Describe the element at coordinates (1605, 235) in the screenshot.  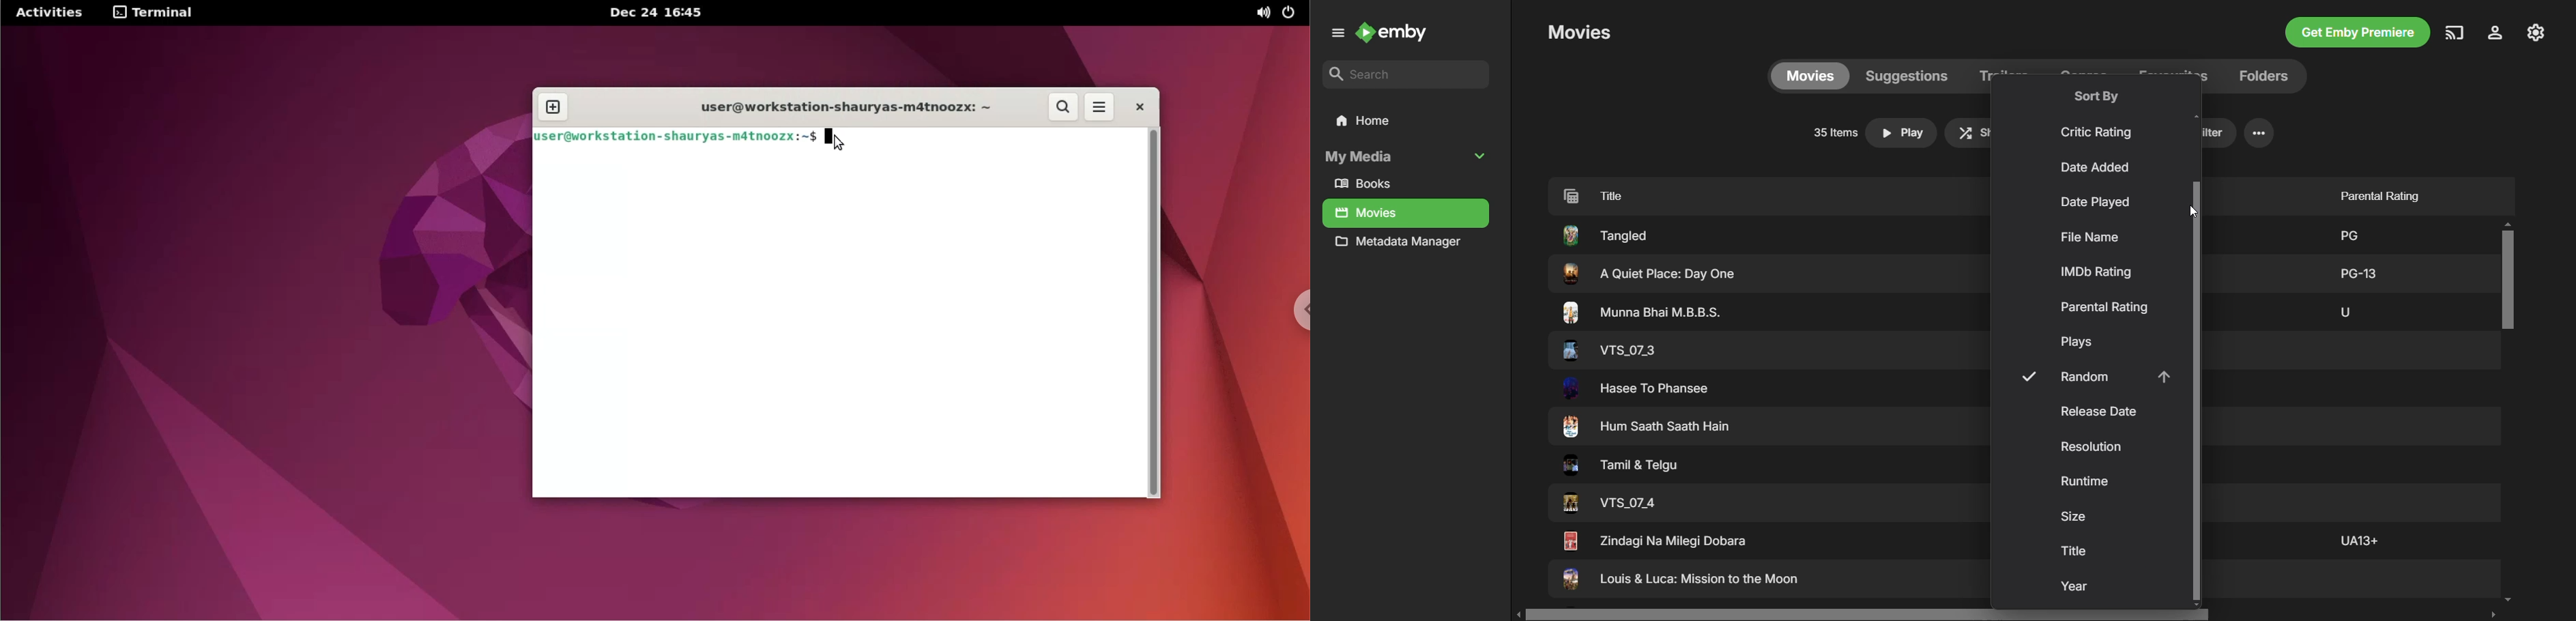
I see `` at that location.